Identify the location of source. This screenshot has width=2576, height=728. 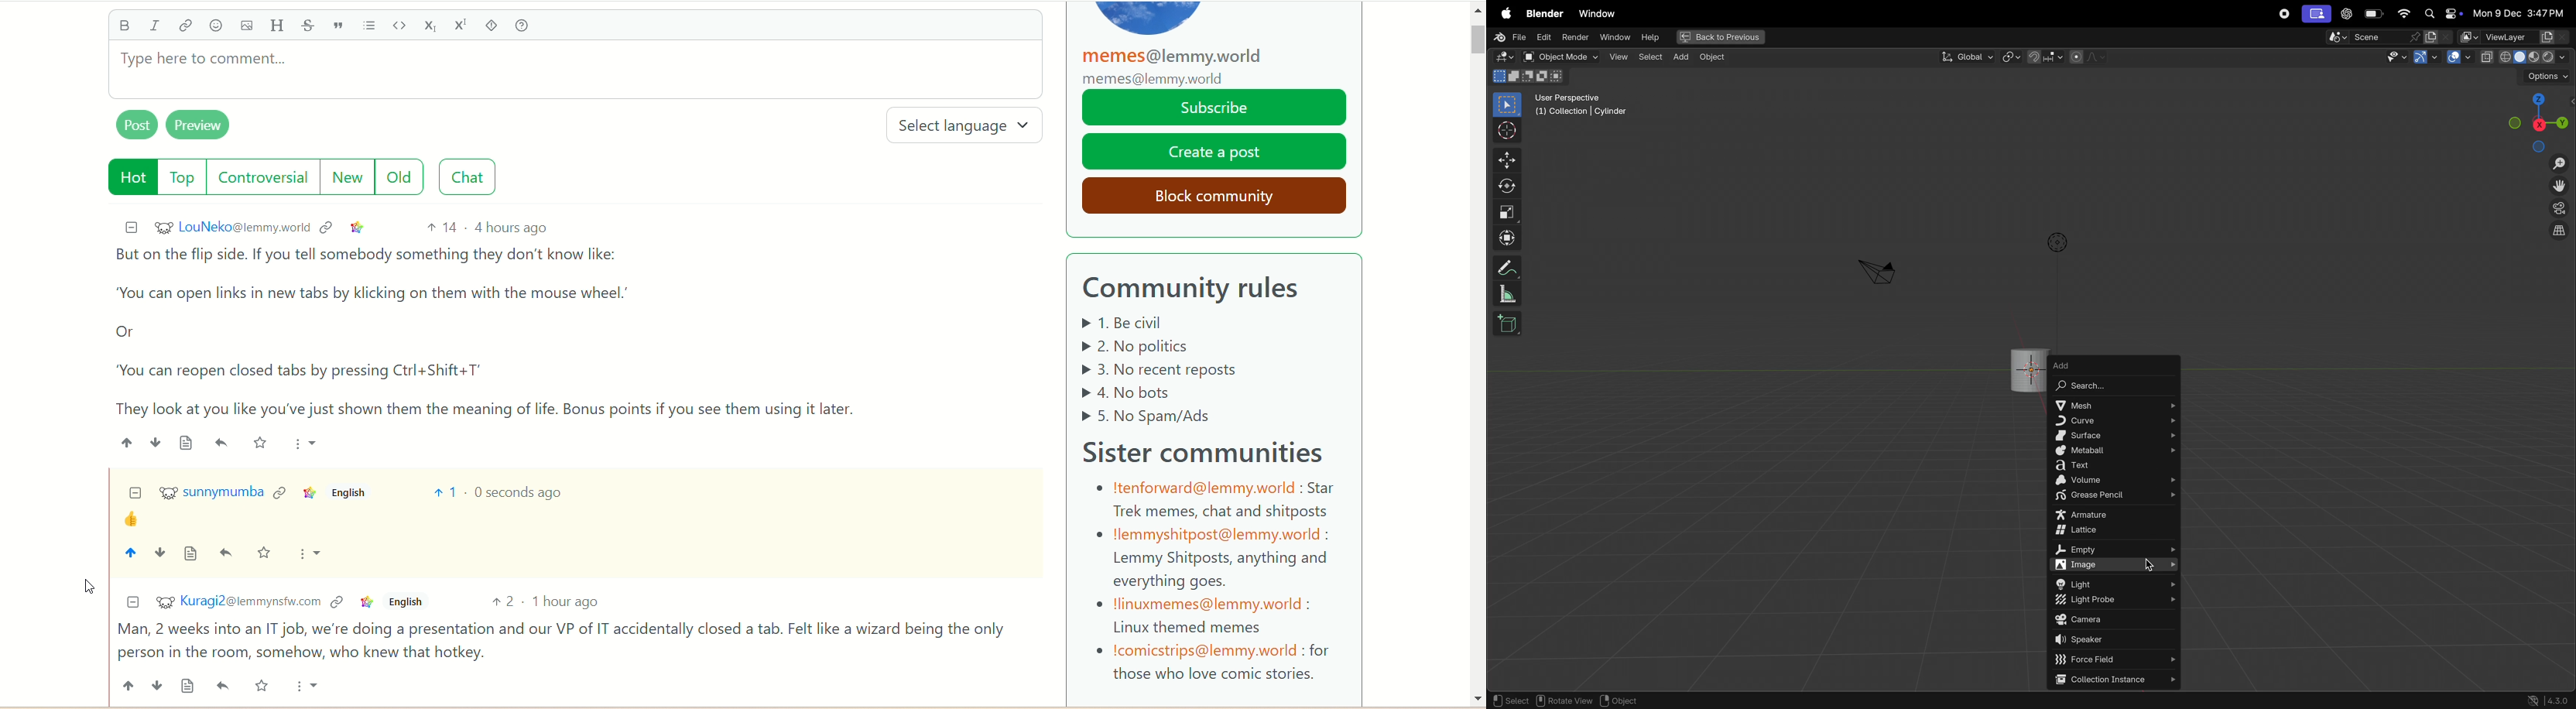
(190, 553).